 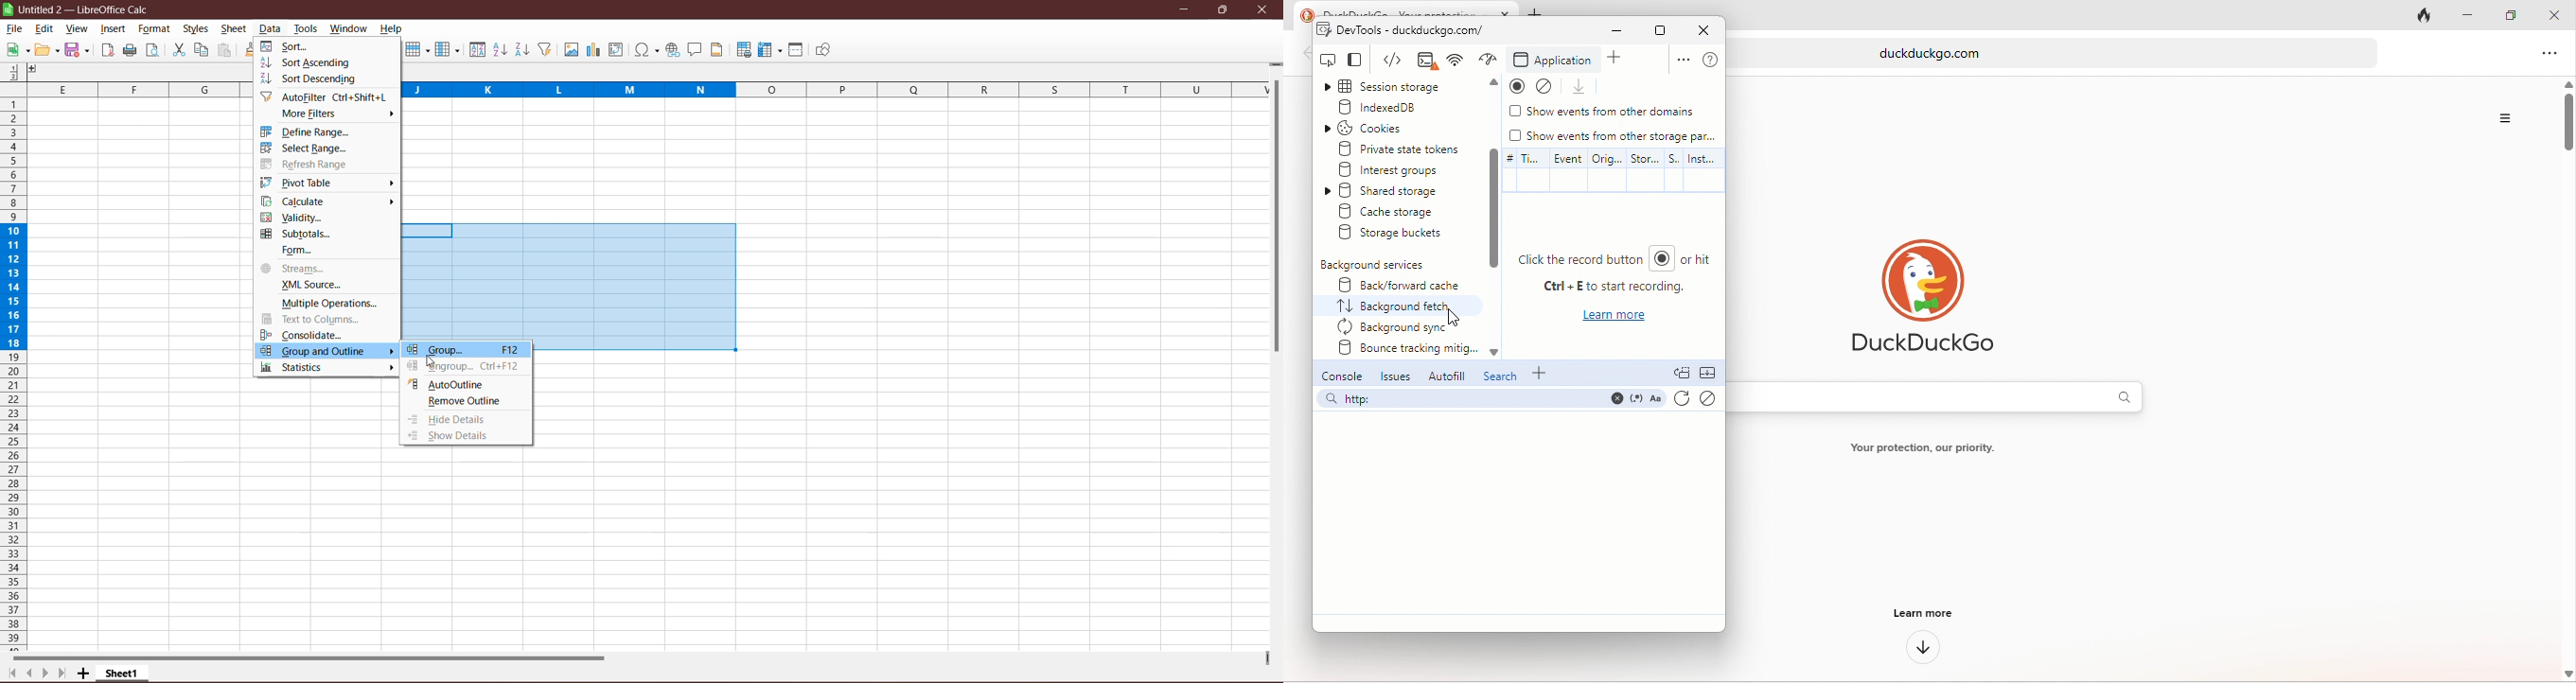 I want to click on Insert, so click(x=114, y=29).